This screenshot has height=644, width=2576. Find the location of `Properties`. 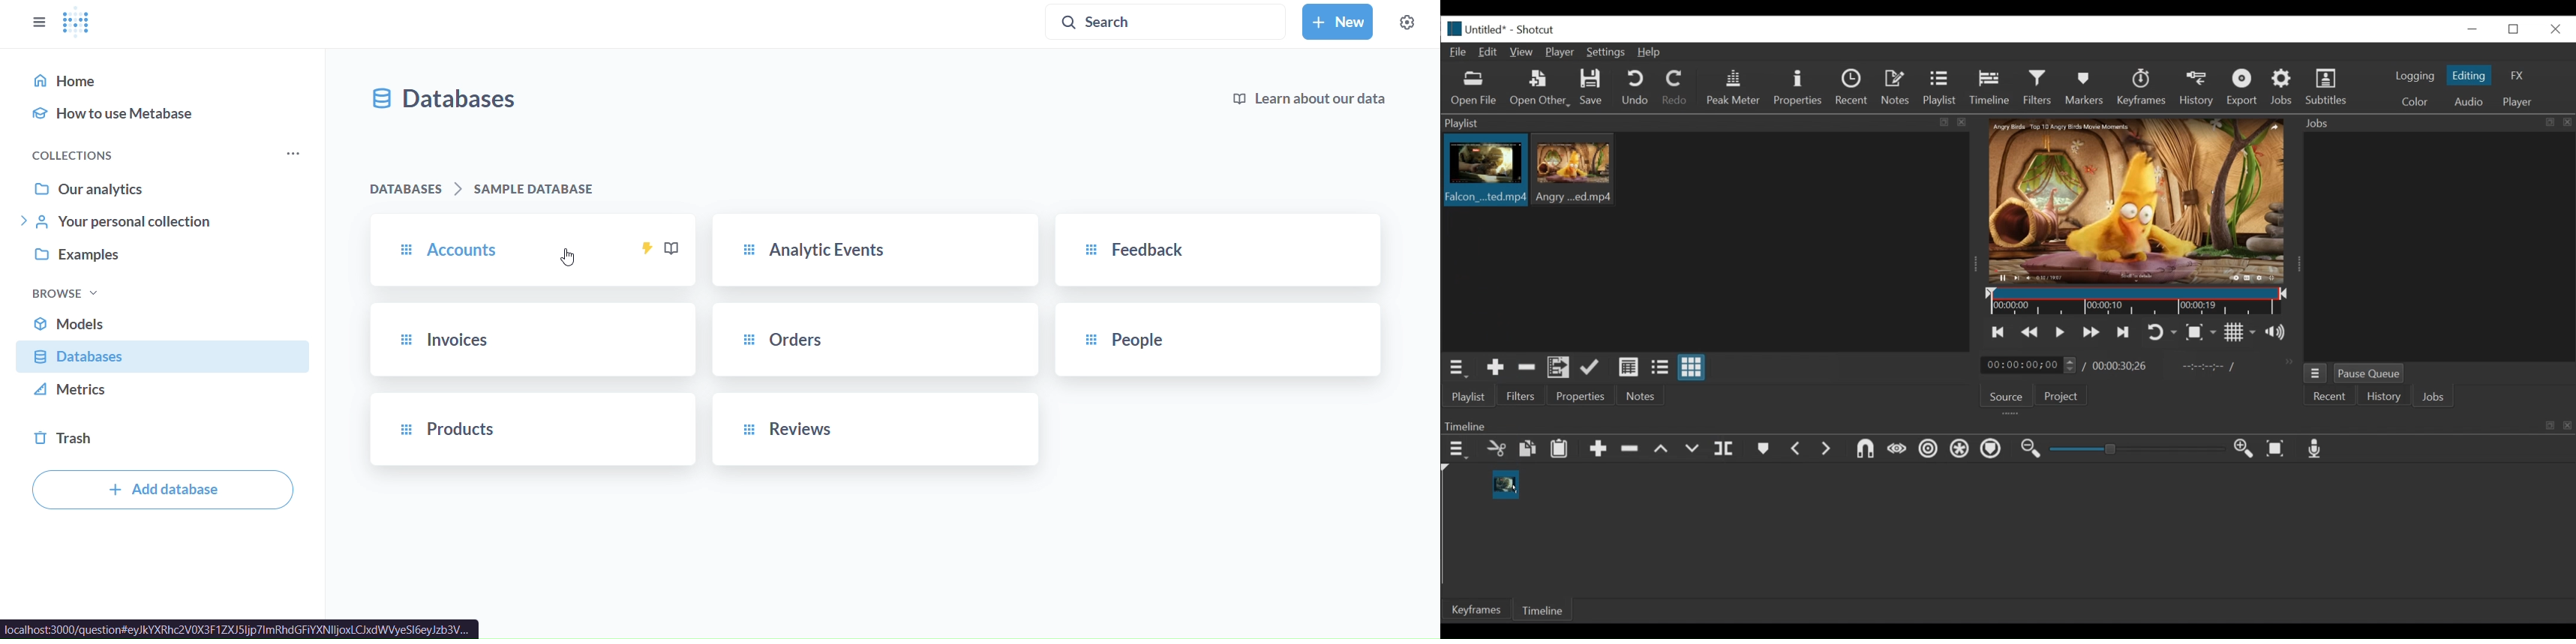

Properties is located at coordinates (1799, 88).